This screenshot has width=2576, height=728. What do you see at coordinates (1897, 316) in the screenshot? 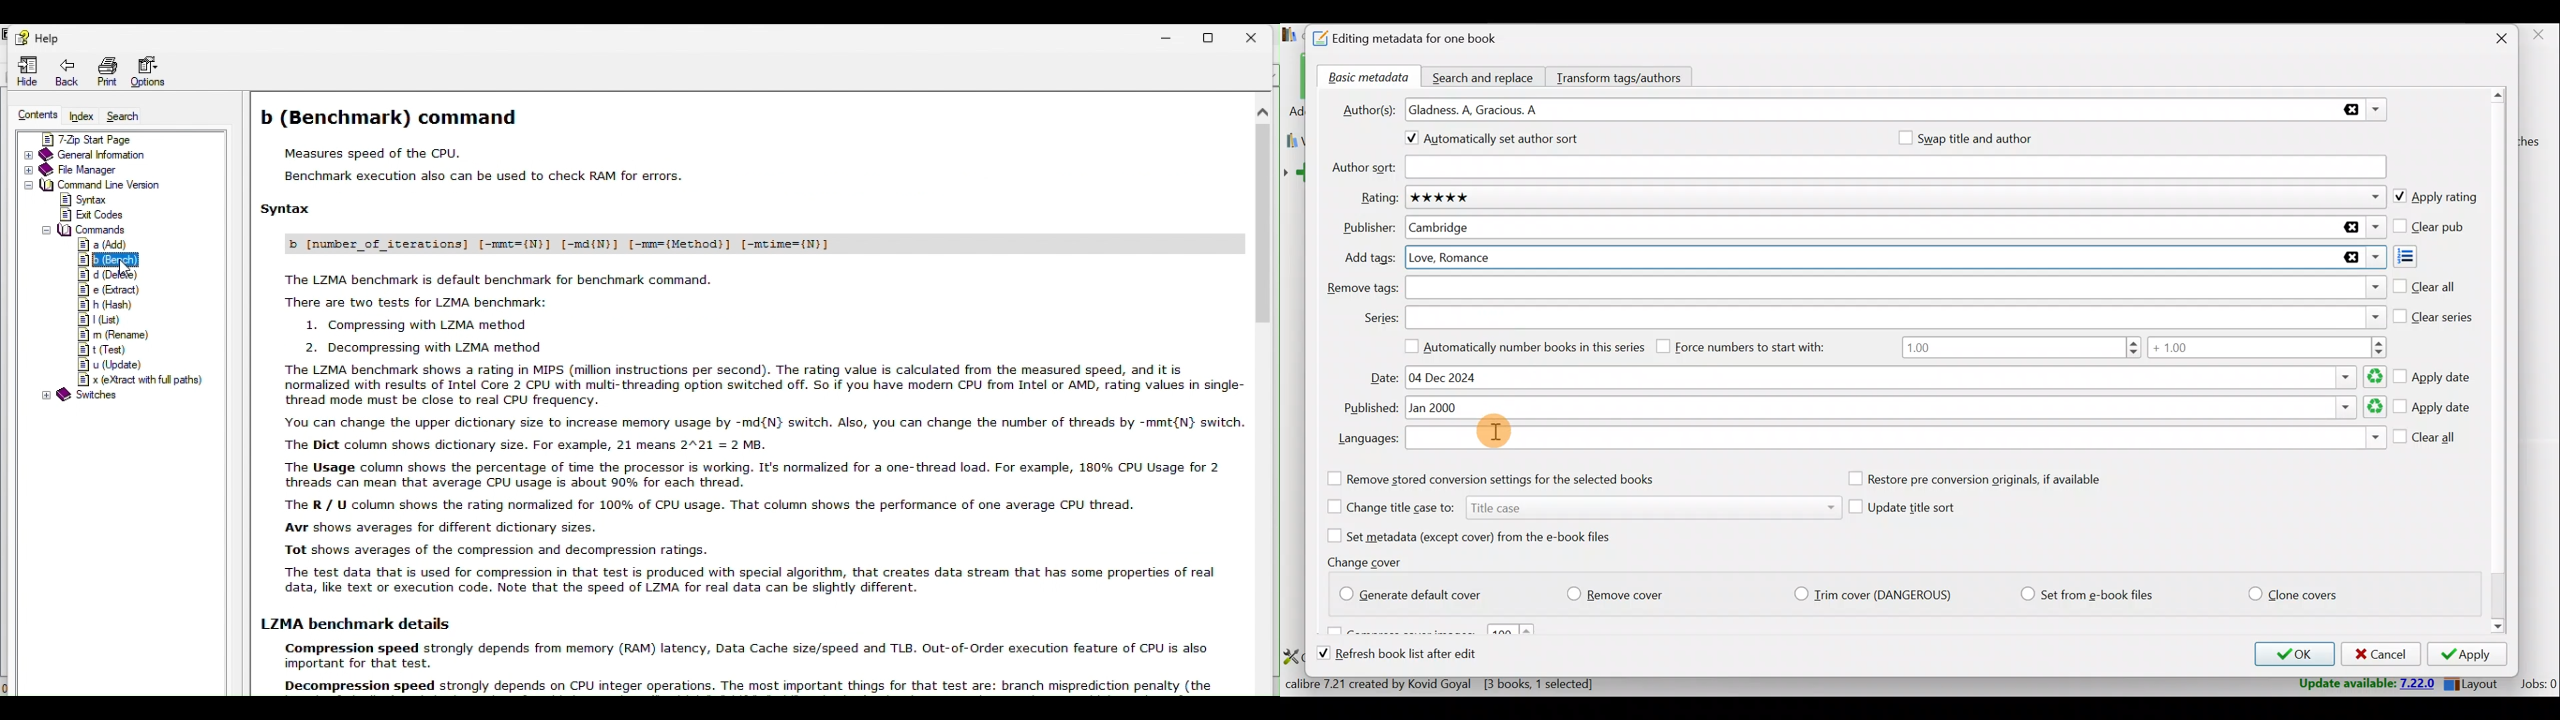
I see `Series` at bounding box center [1897, 316].